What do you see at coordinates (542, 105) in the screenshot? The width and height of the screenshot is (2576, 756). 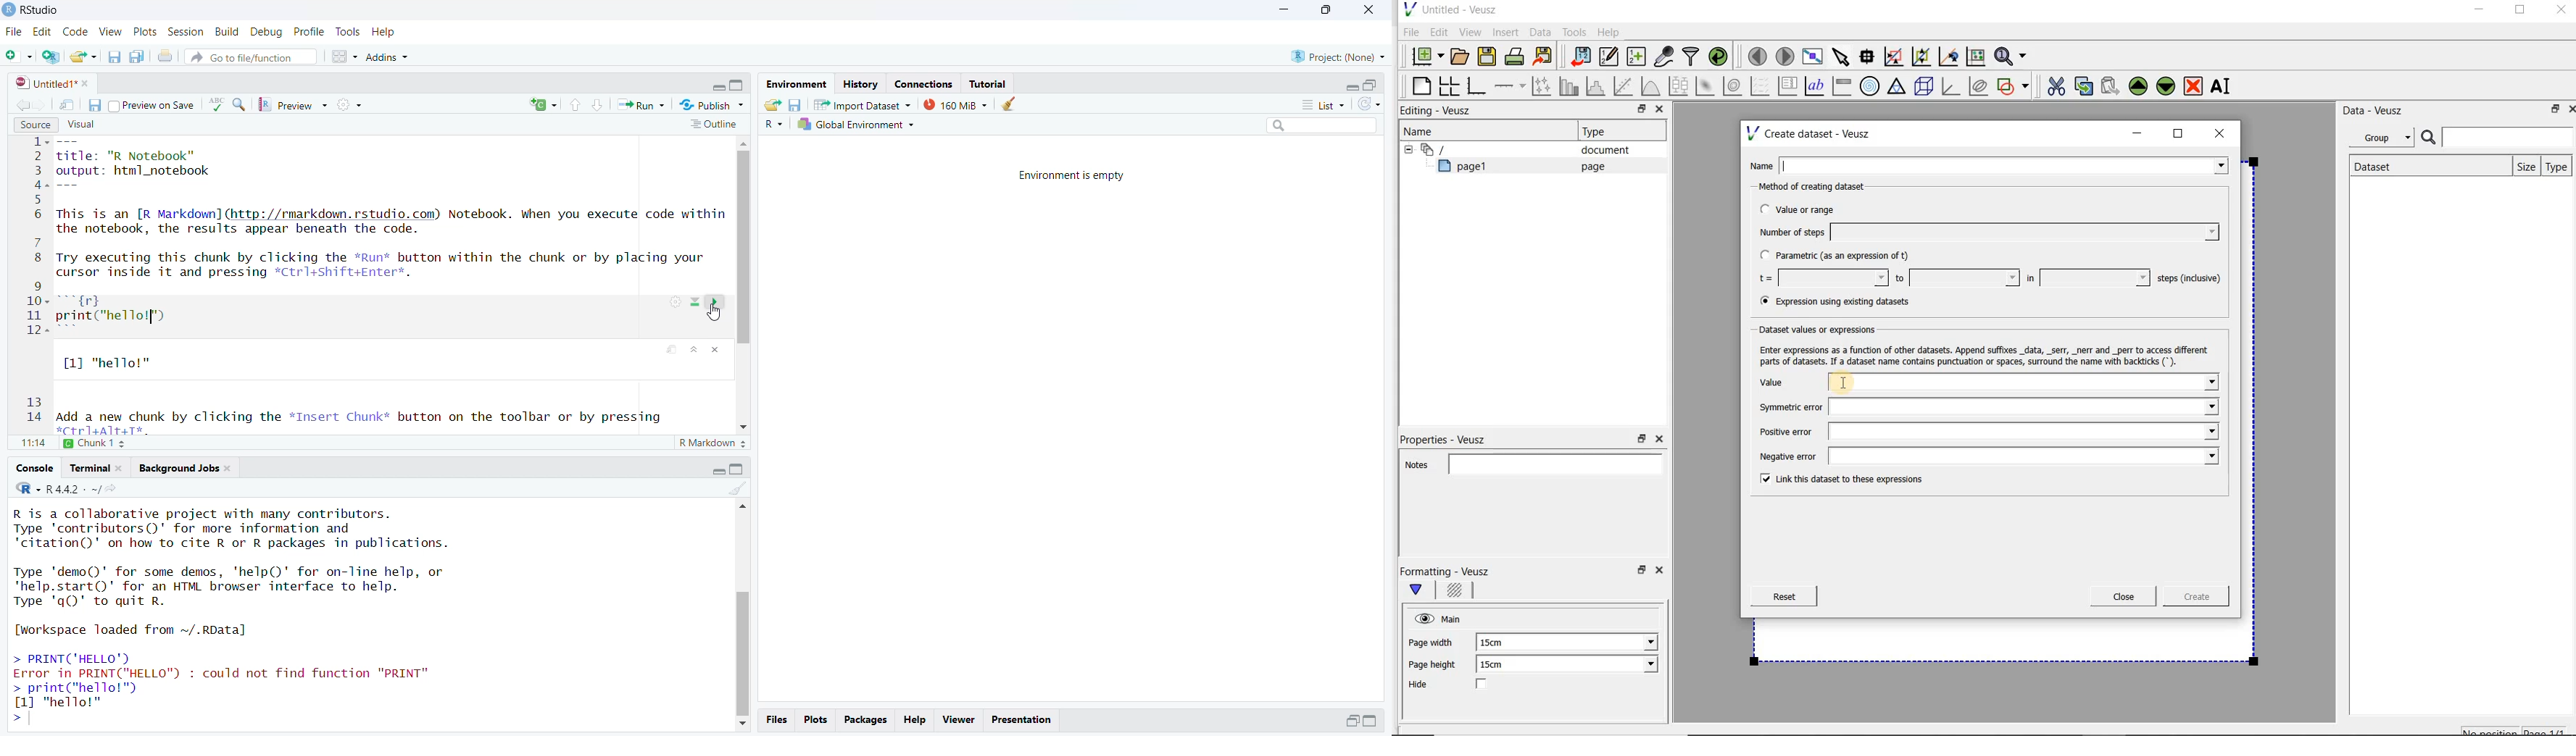 I see `rerun the previous code region` at bounding box center [542, 105].